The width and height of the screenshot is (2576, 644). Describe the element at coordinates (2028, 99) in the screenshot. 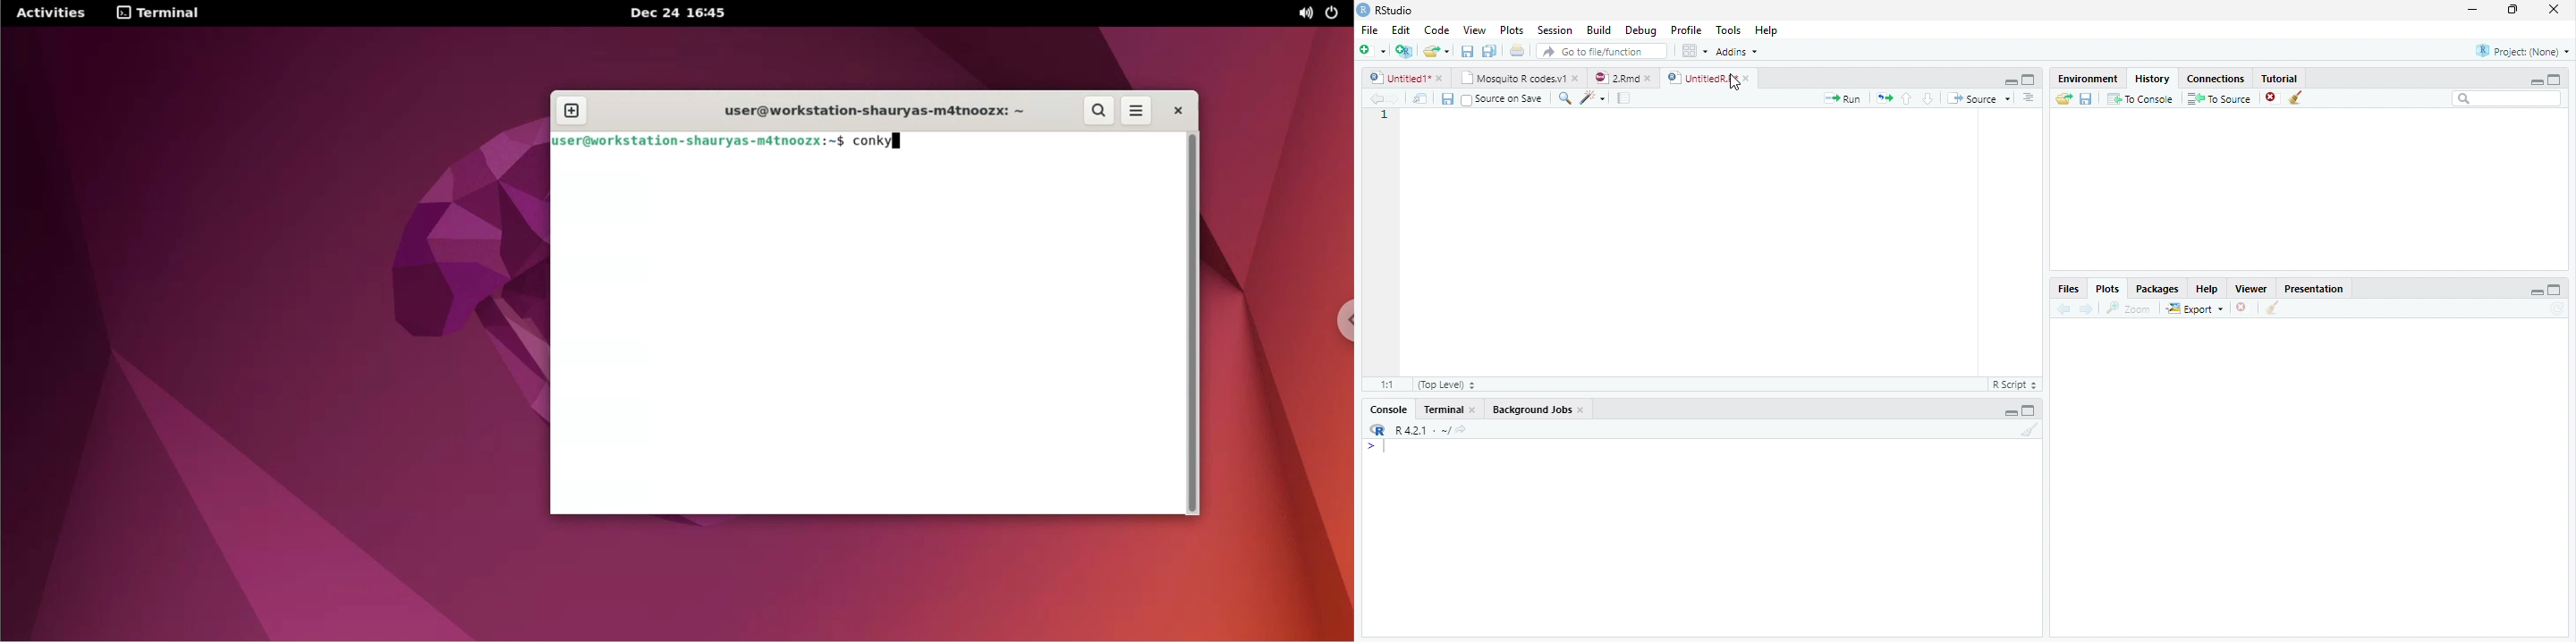

I see `Alignment` at that location.